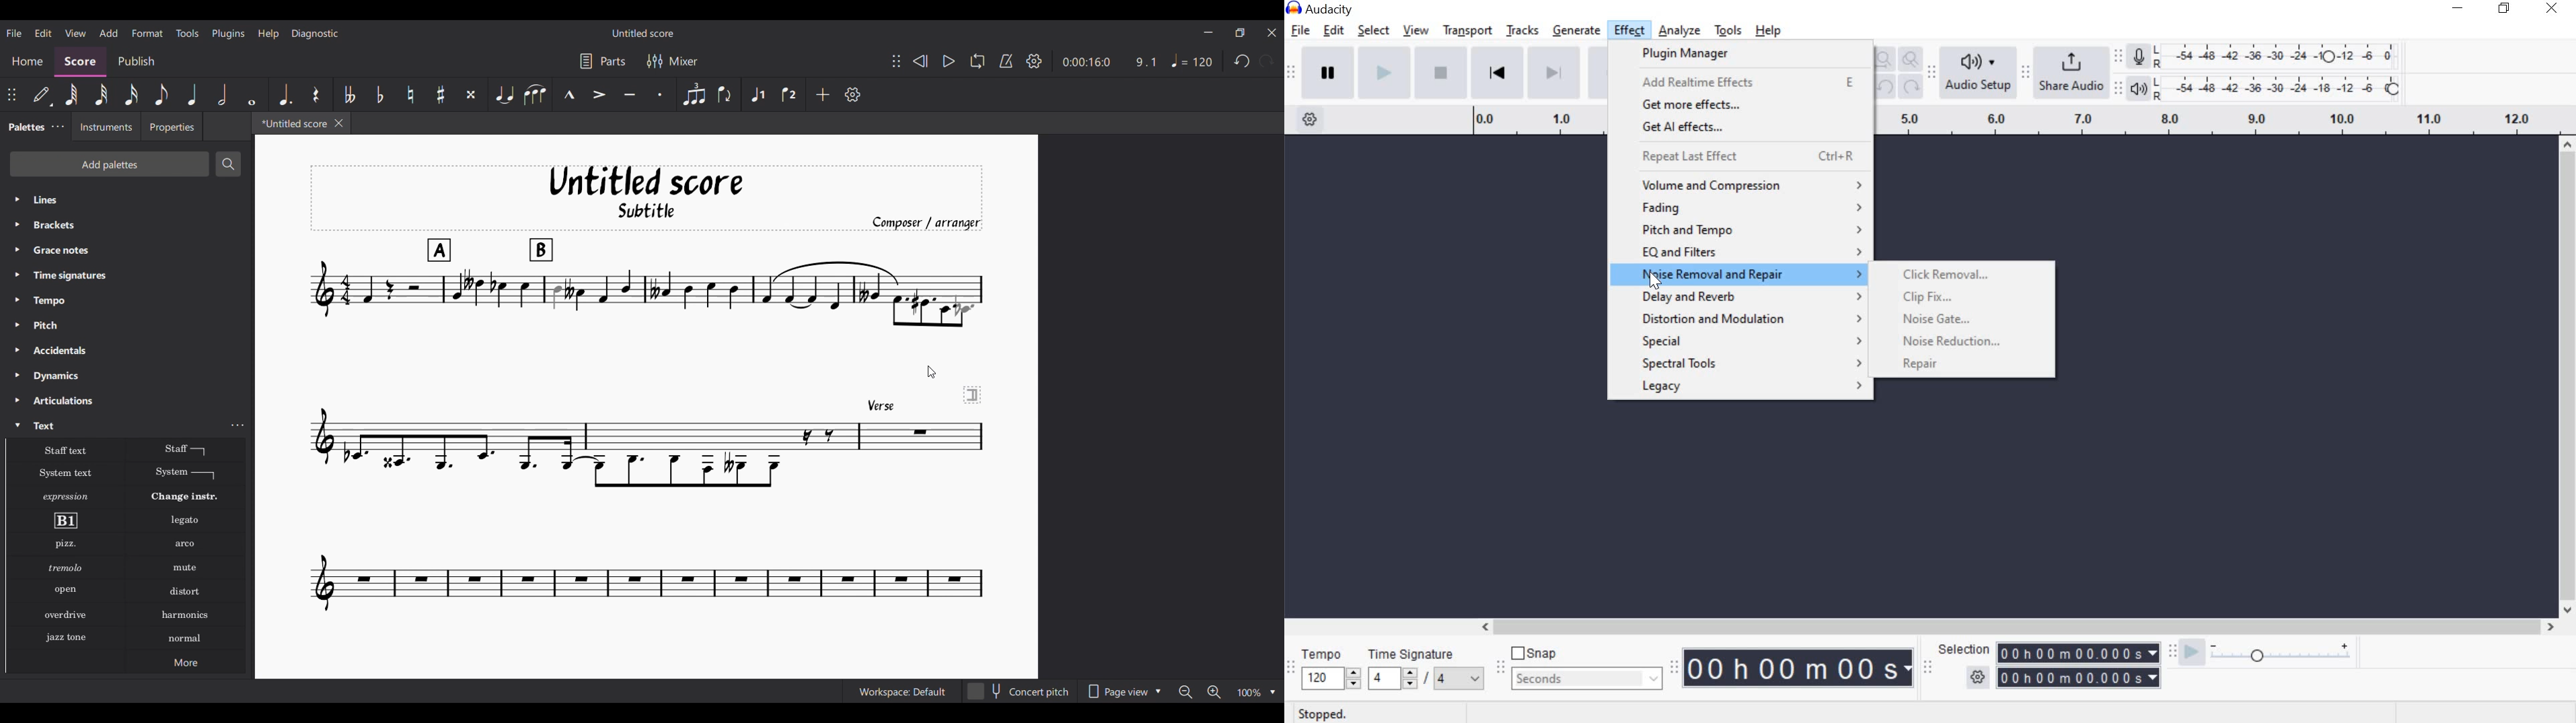  Describe the element at coordinates (66, 590) in the screenshot. I see `Open` at that location.